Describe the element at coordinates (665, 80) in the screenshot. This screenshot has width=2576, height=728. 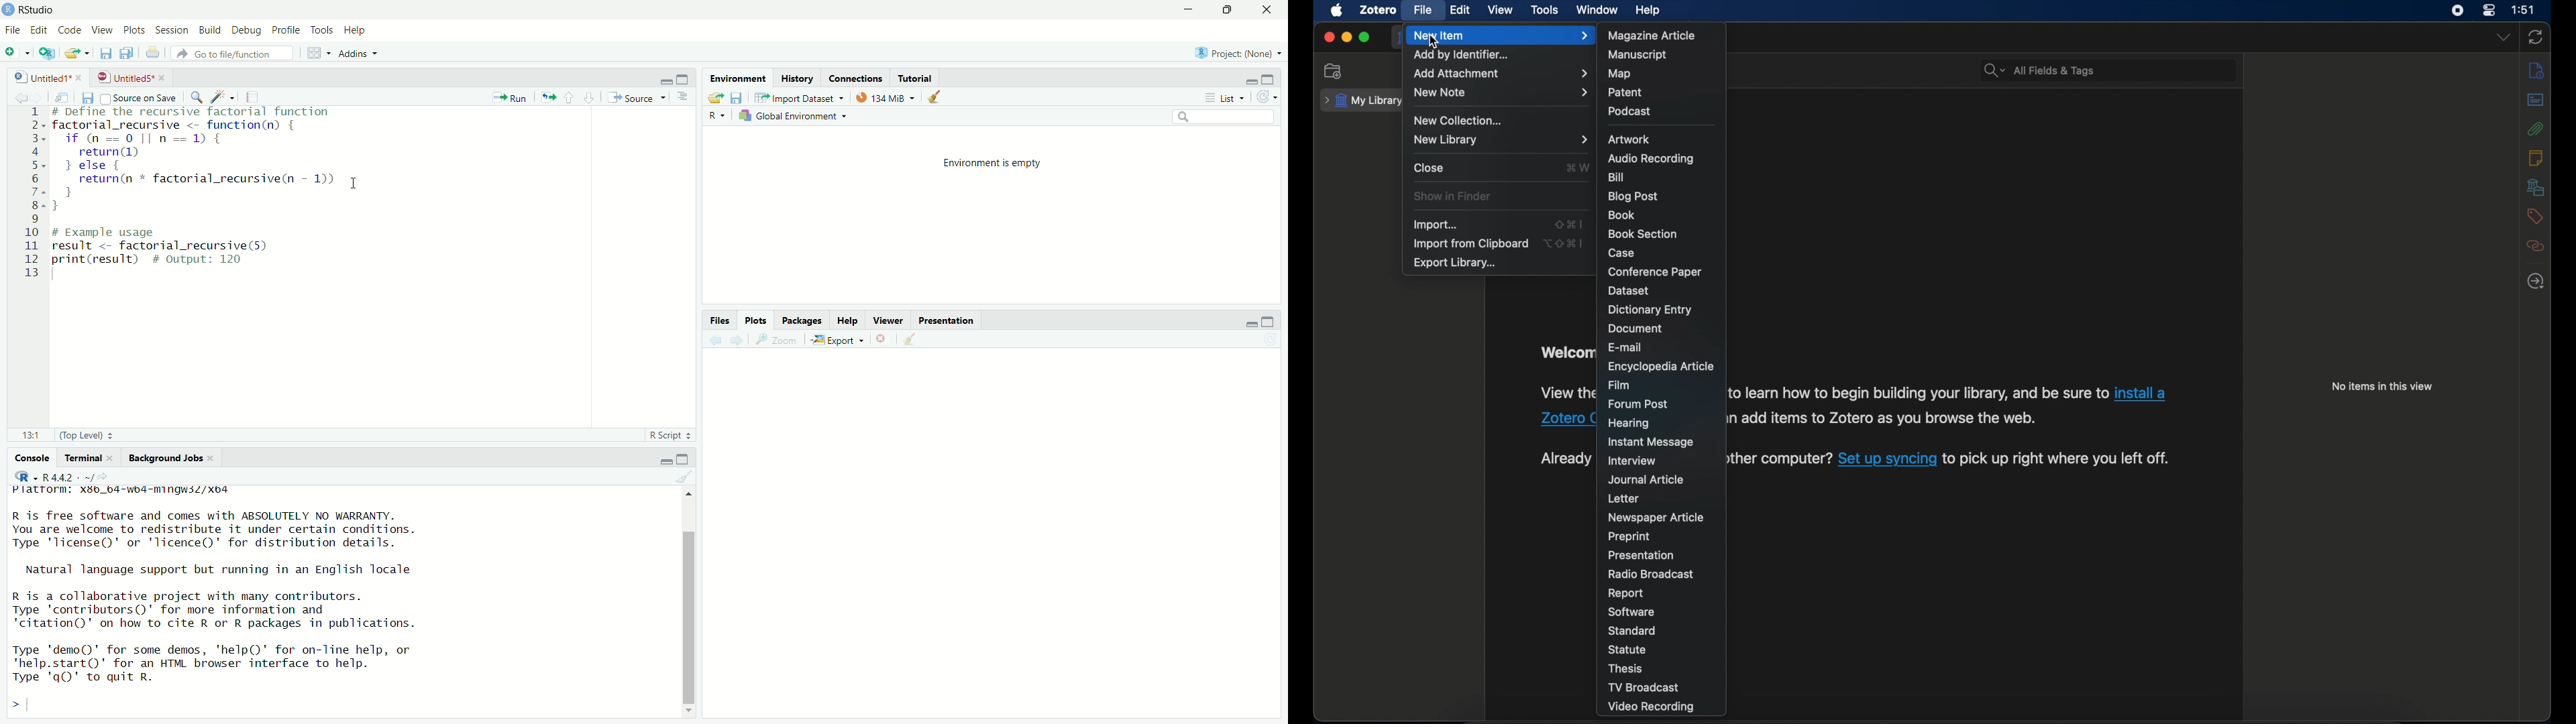
I see `Minimze` at that location.